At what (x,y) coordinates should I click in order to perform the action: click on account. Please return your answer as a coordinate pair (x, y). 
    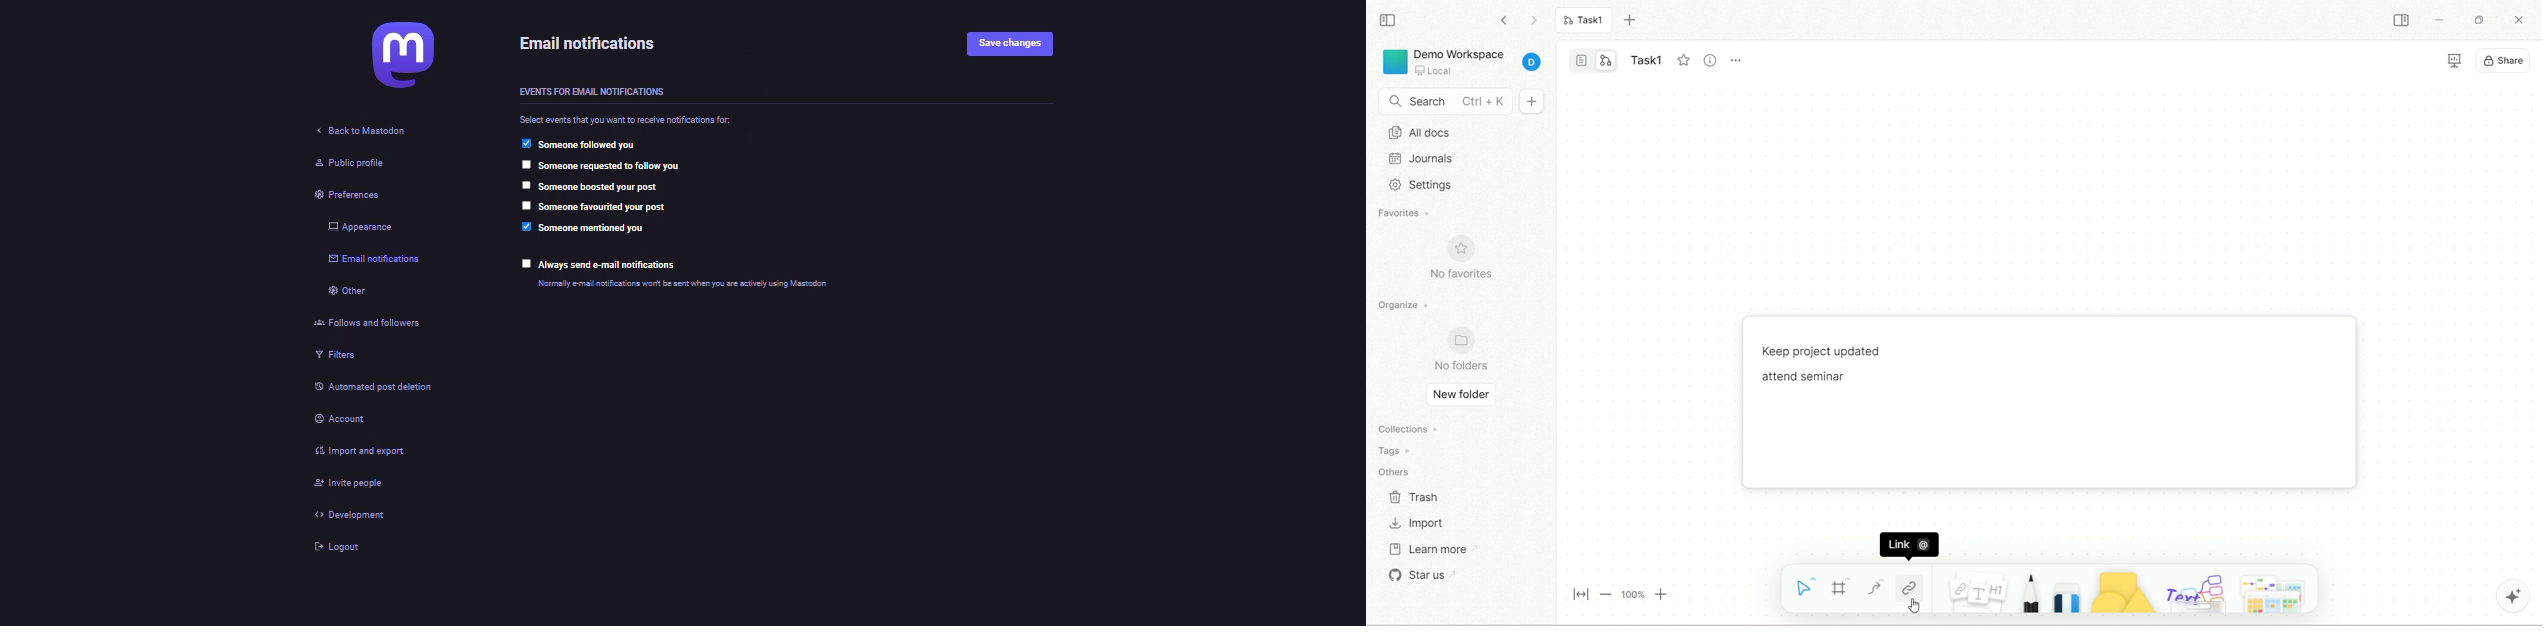
    Looking at the image, I should click on (339, 420).